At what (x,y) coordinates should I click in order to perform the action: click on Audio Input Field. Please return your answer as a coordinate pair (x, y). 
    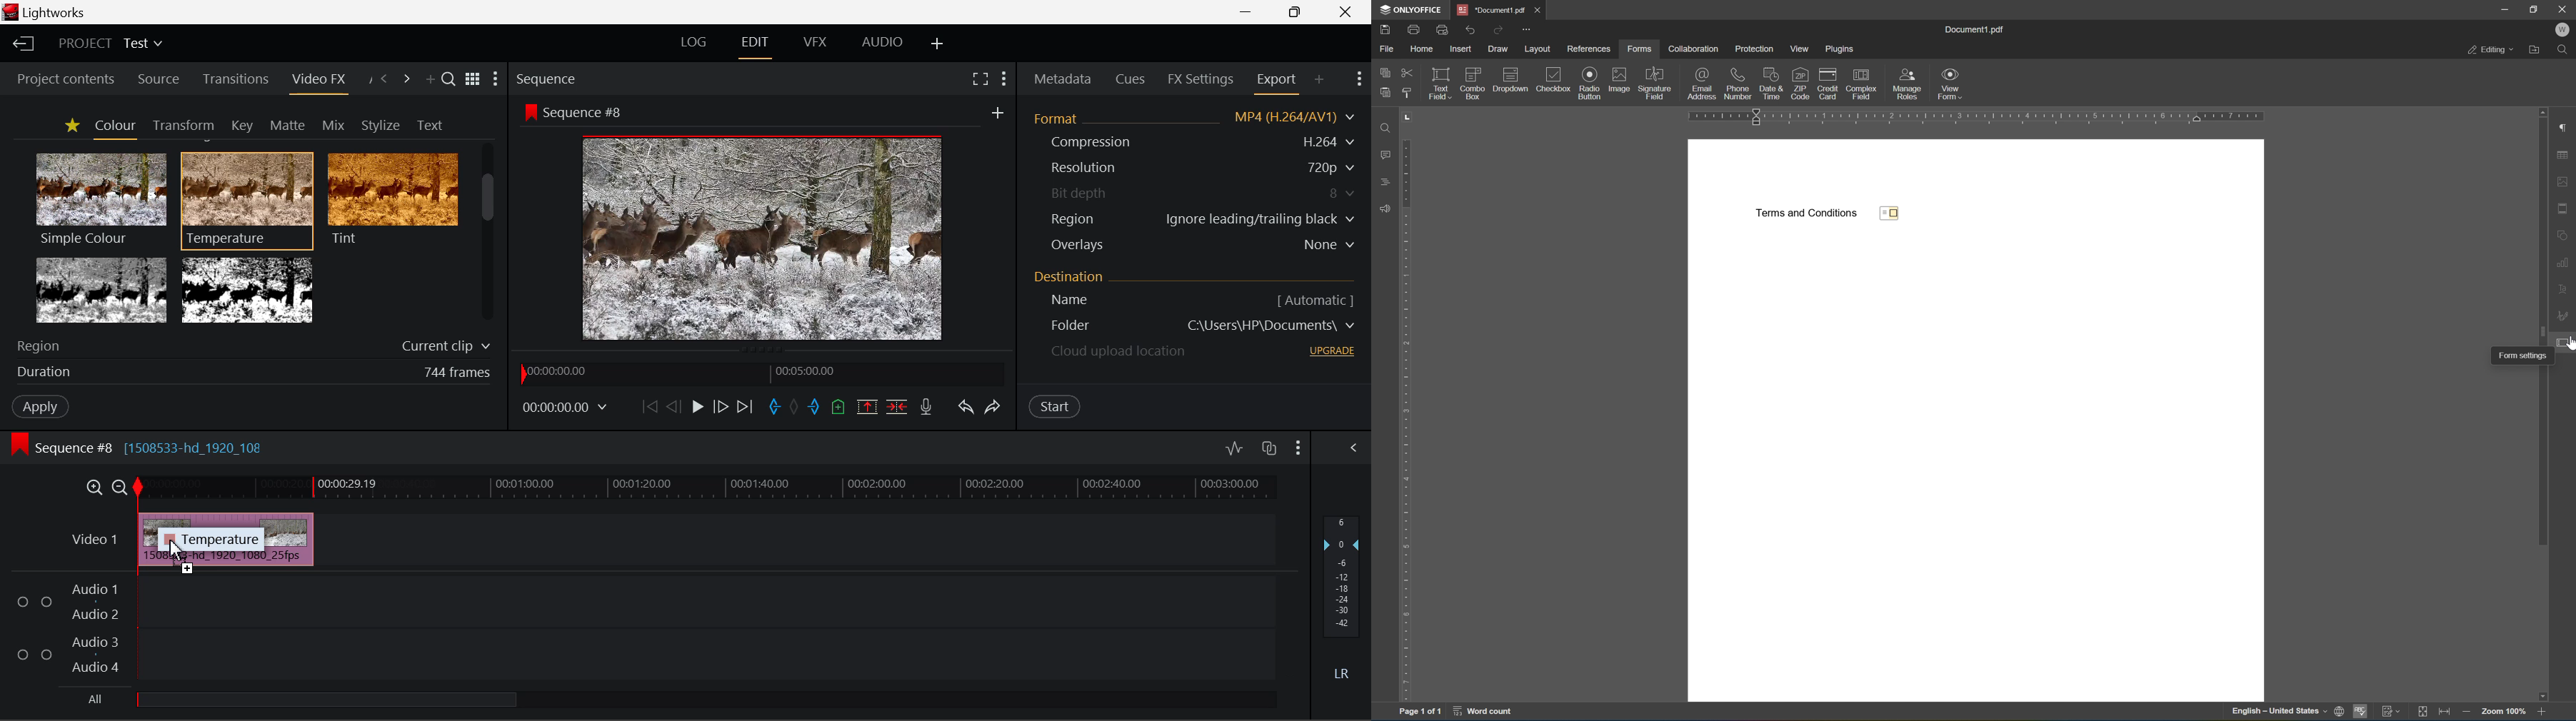
    Looking at the image, I should click on (703, 627).